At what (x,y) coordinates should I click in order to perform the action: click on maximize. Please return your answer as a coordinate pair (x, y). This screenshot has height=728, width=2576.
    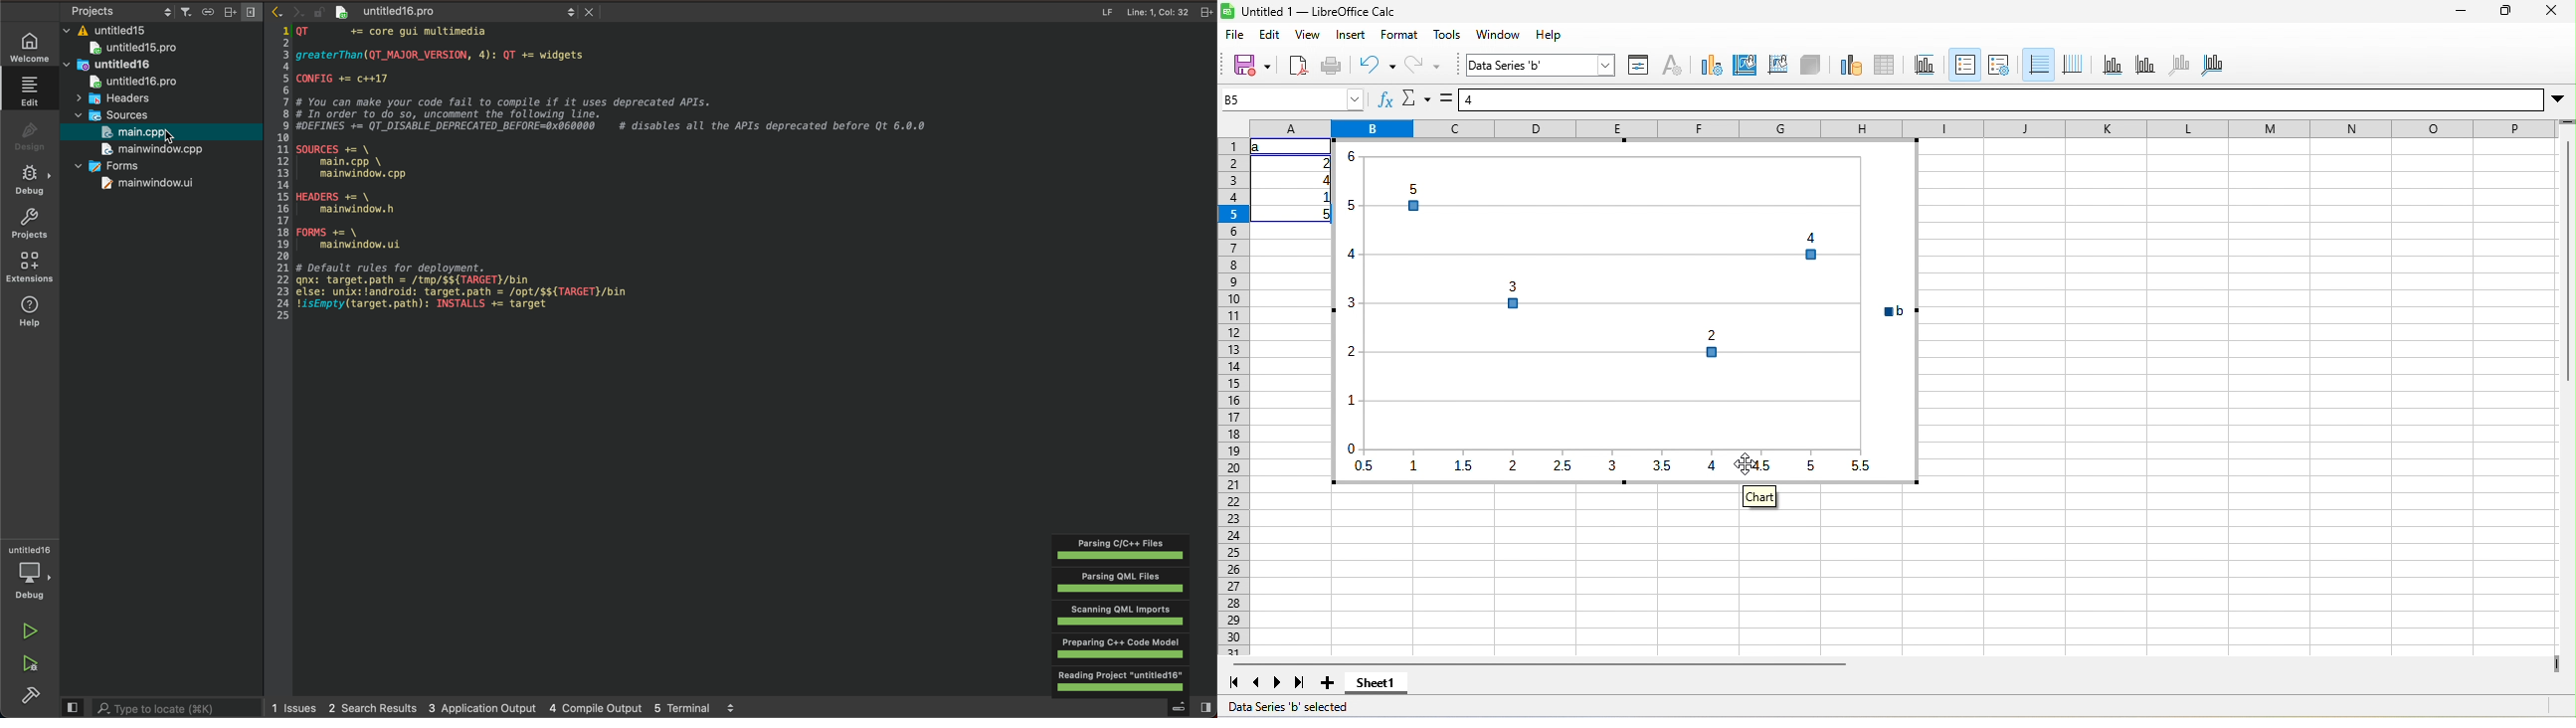
    Looking at the image, I should click on (2505, 10).